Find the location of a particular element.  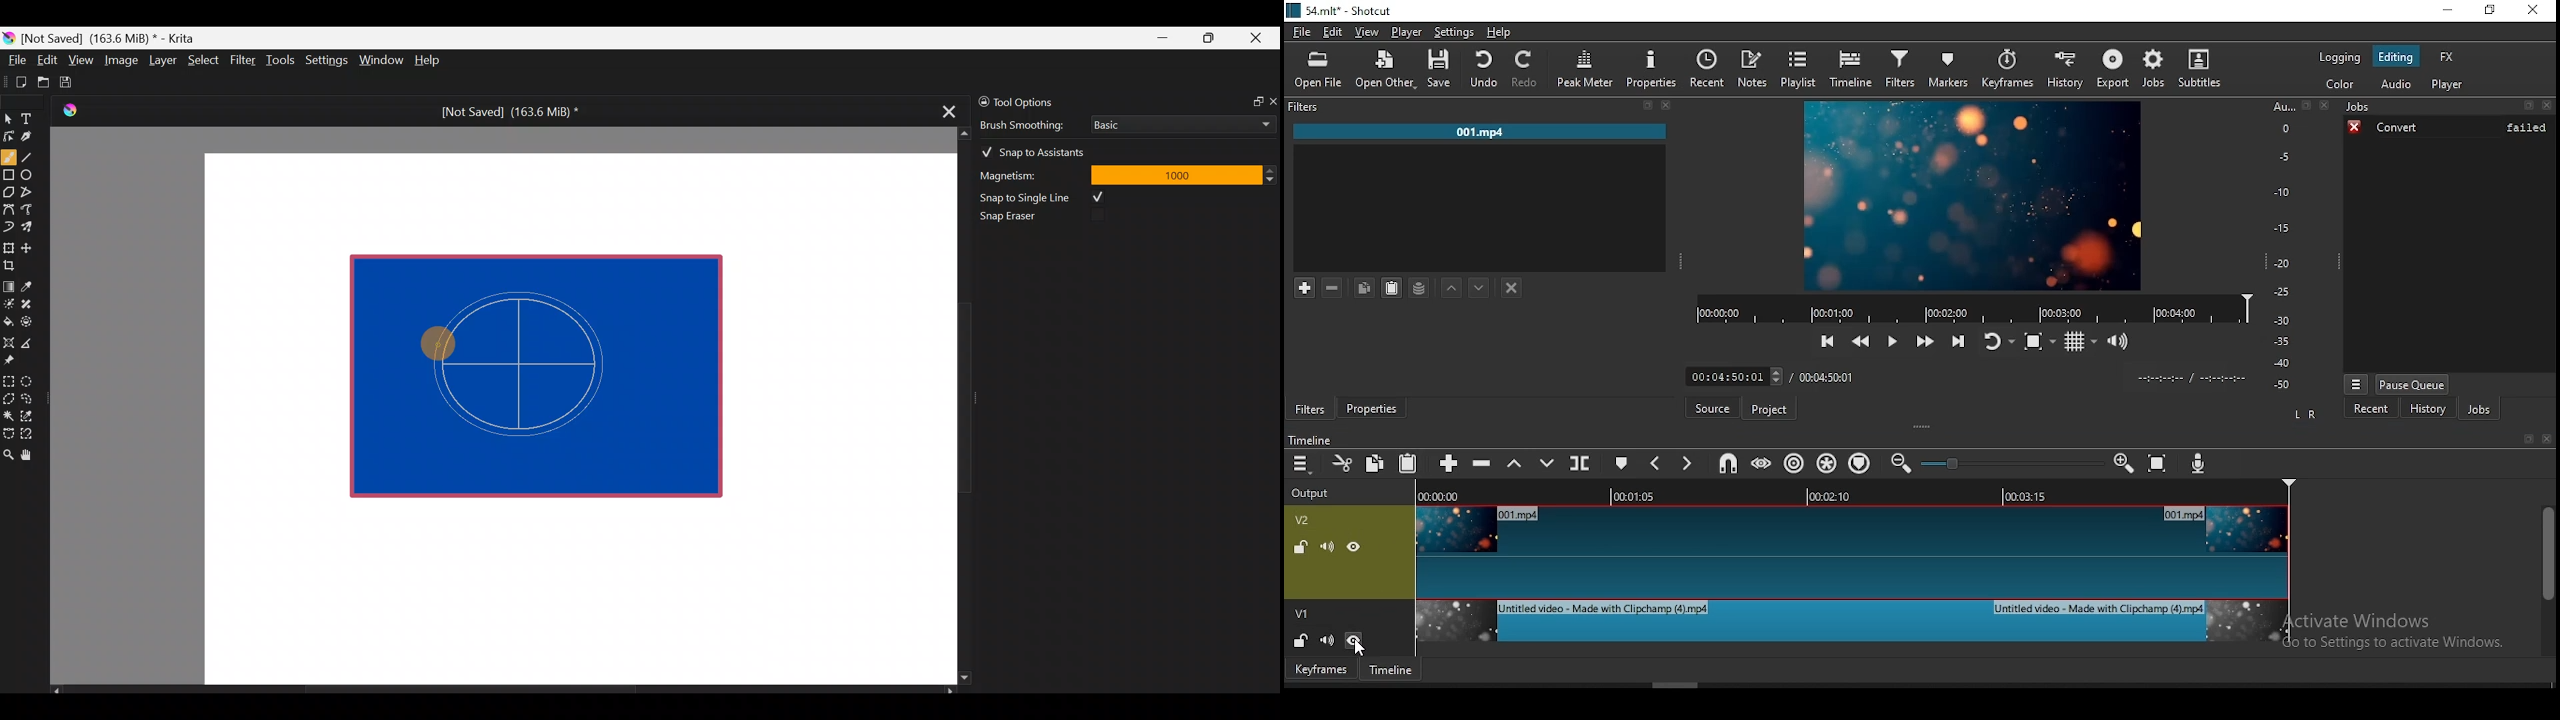

Bezier curve selection tool is located at coordinates (8, 432).